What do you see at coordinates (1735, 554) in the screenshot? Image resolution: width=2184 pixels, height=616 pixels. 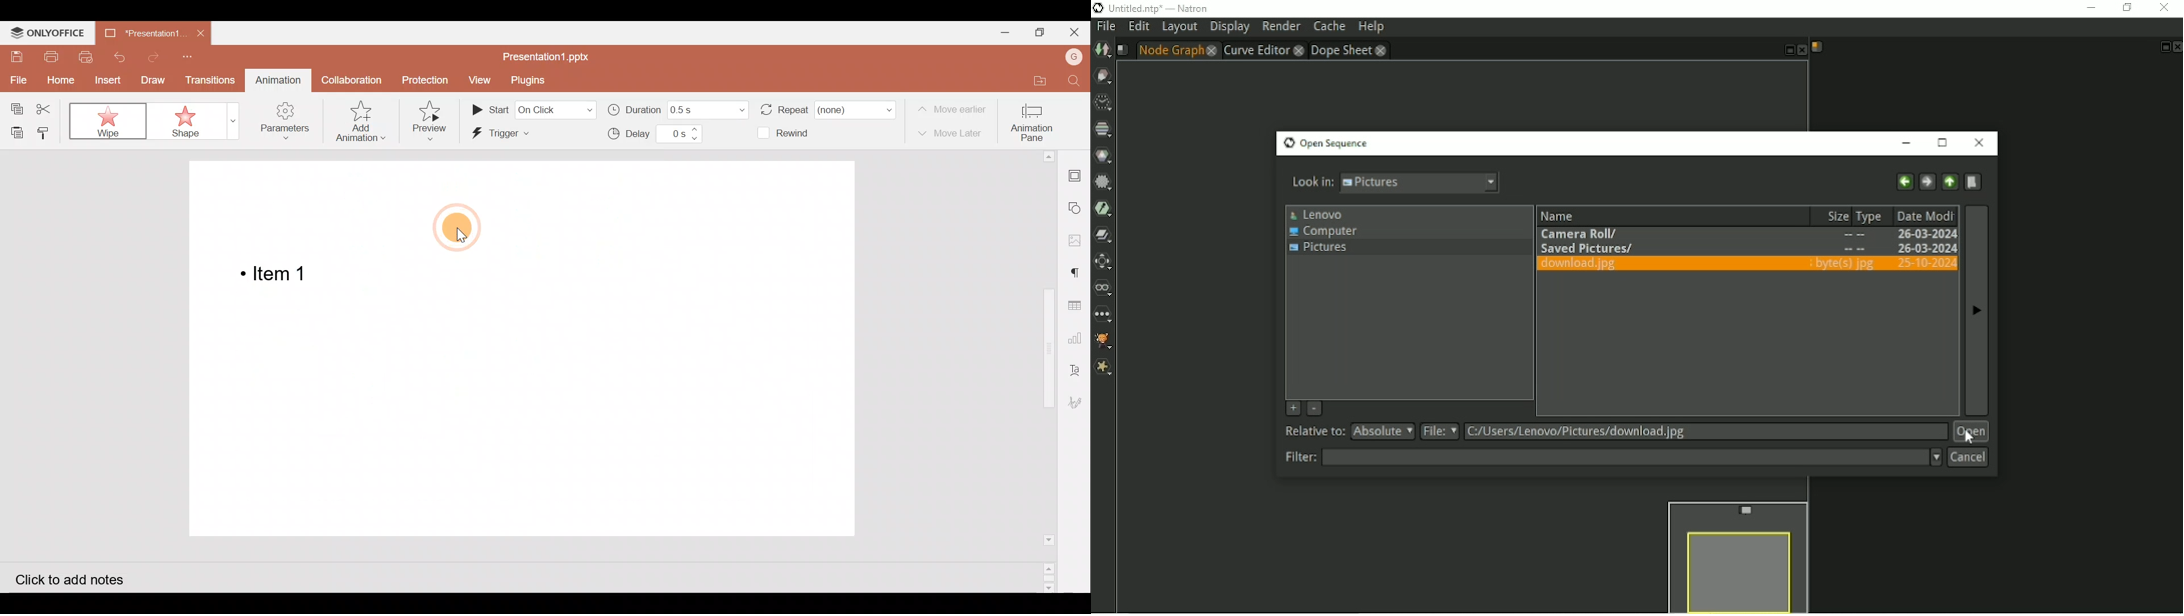 I see `Preview` at bounding box center [1735, 554].